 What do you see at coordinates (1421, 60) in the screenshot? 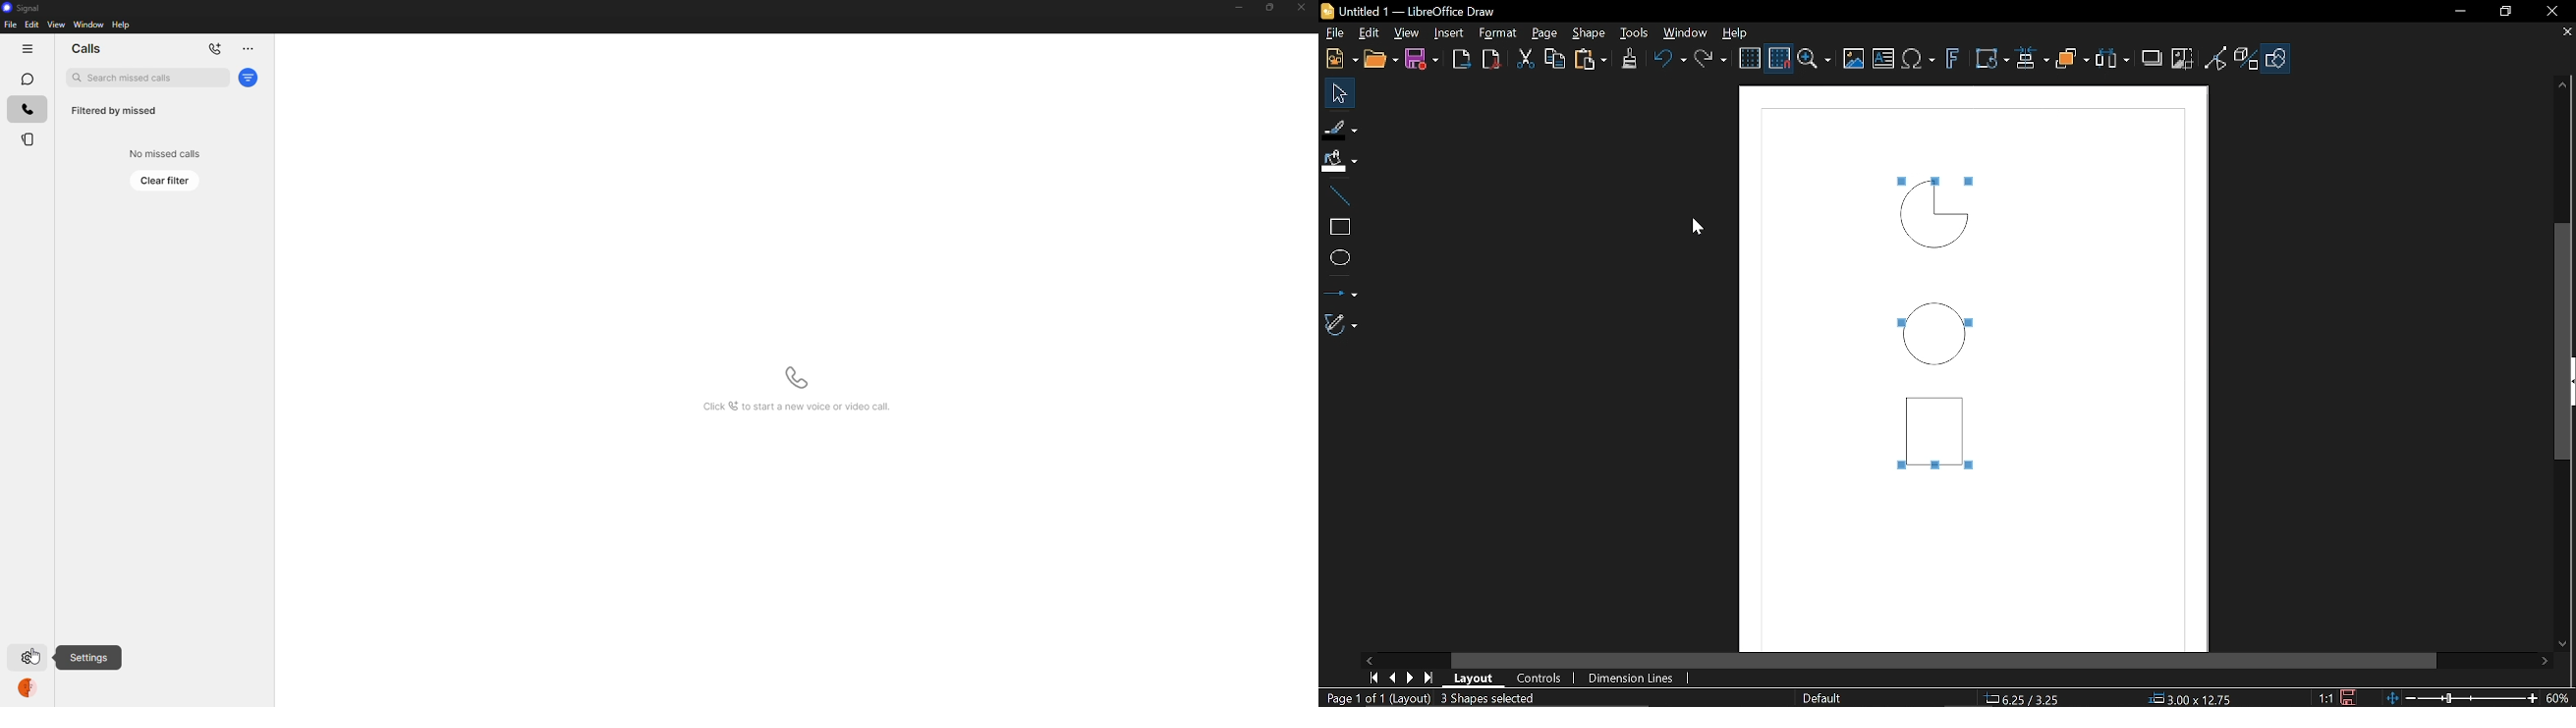
I see `Save` at bounding box center [1421, 60].